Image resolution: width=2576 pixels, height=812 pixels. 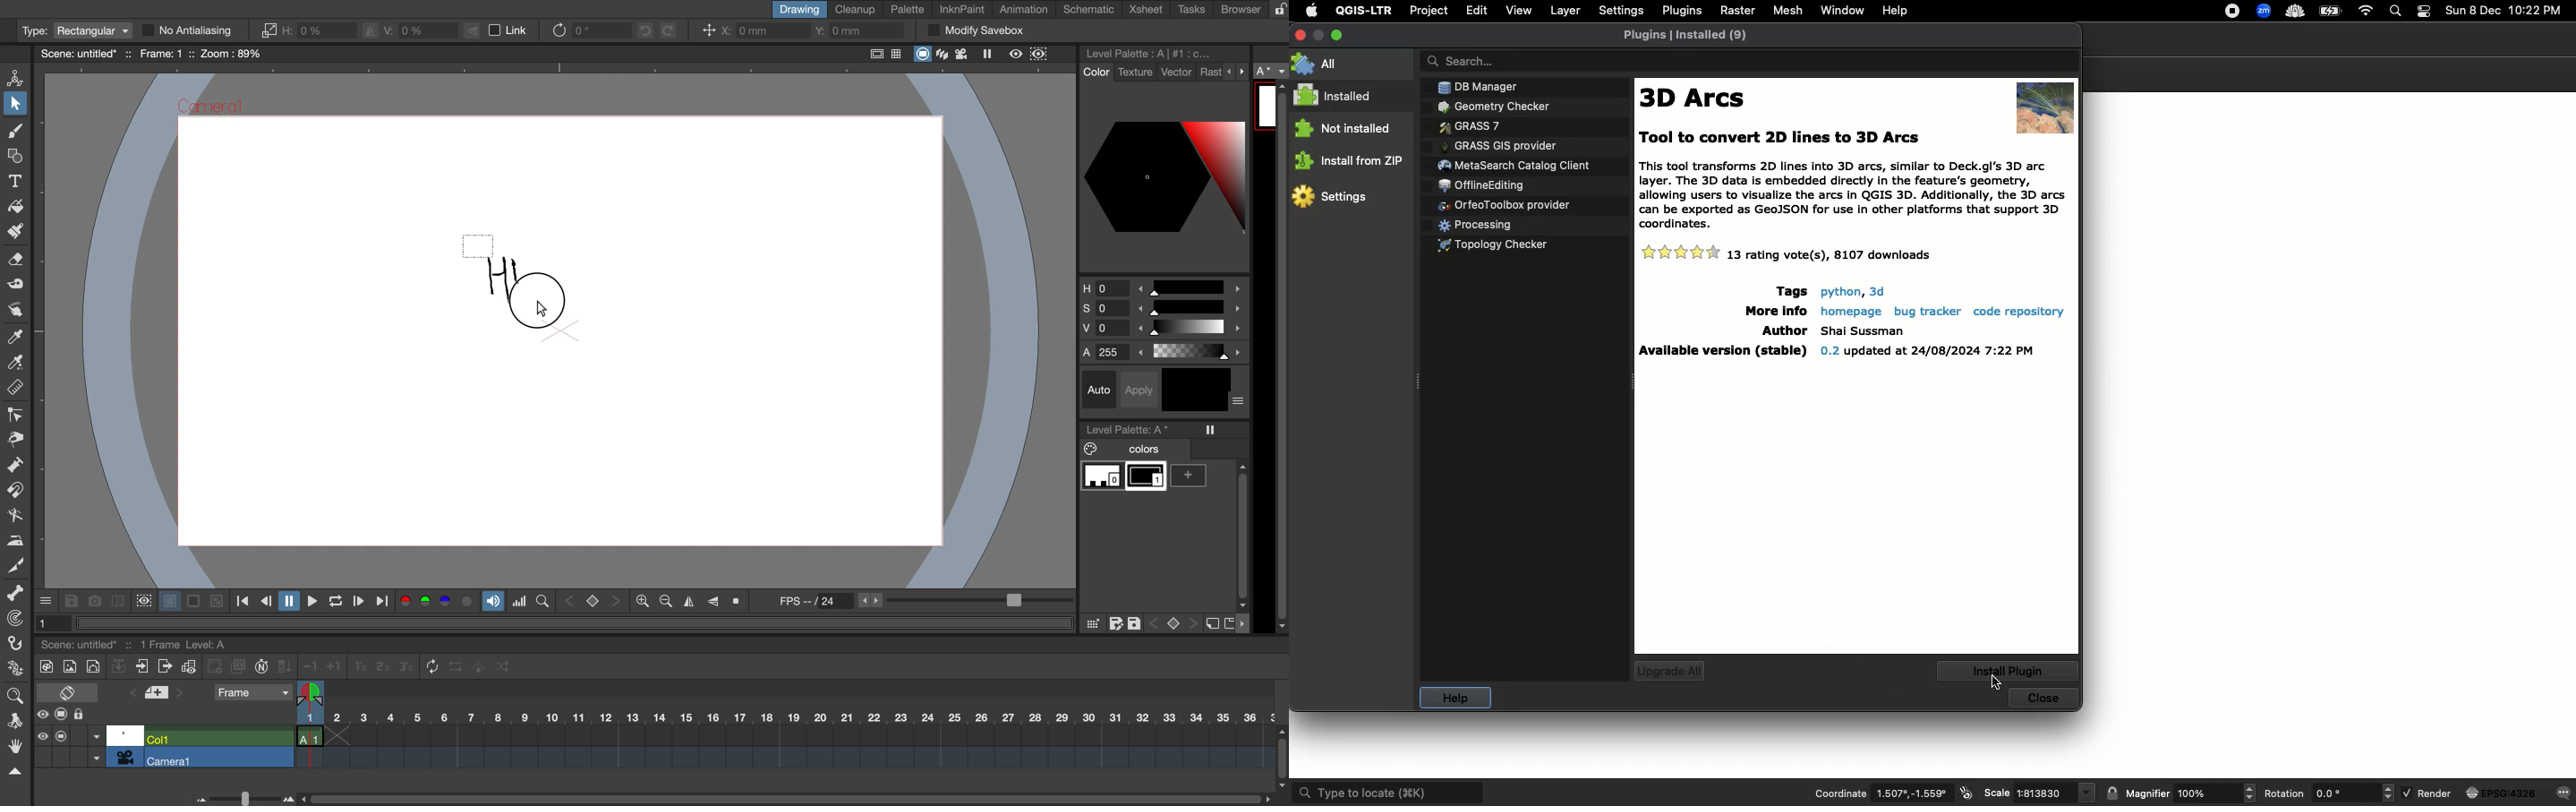 What do you see at coordinates (1839, 291) in the screenshot?
I see `python,` at bounding box center [1839, 291].